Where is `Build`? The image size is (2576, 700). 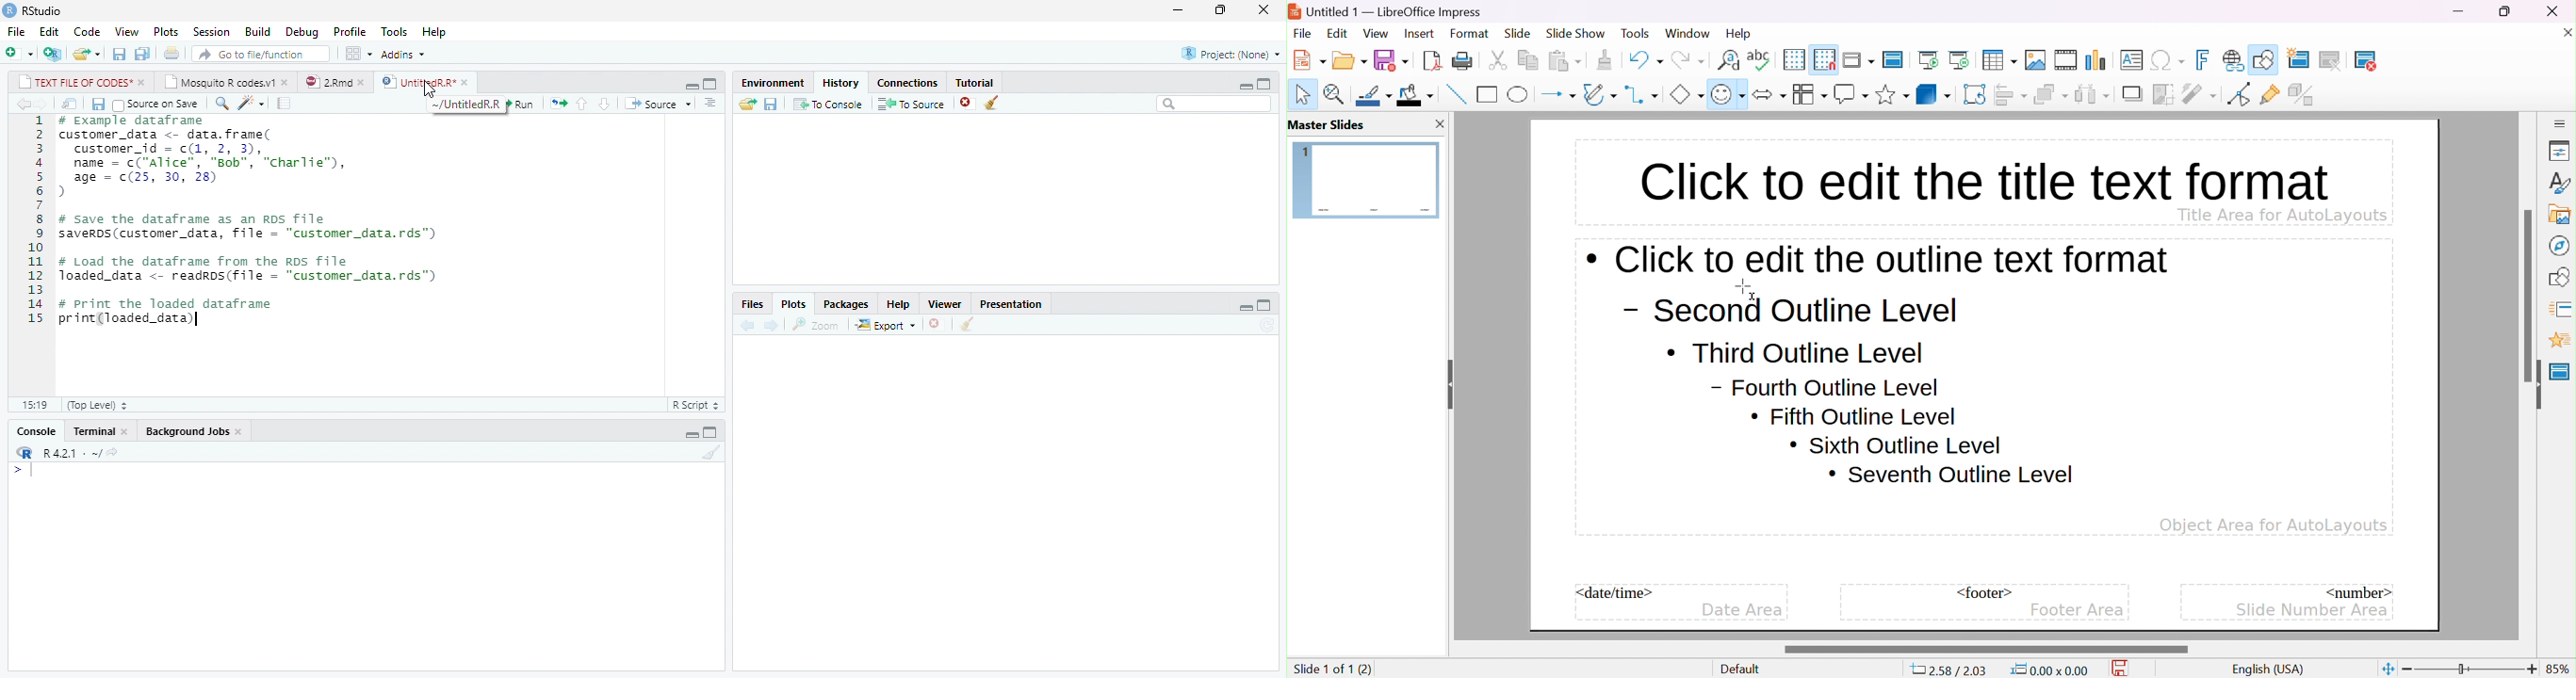 Build is located at coordinates (258, 32).